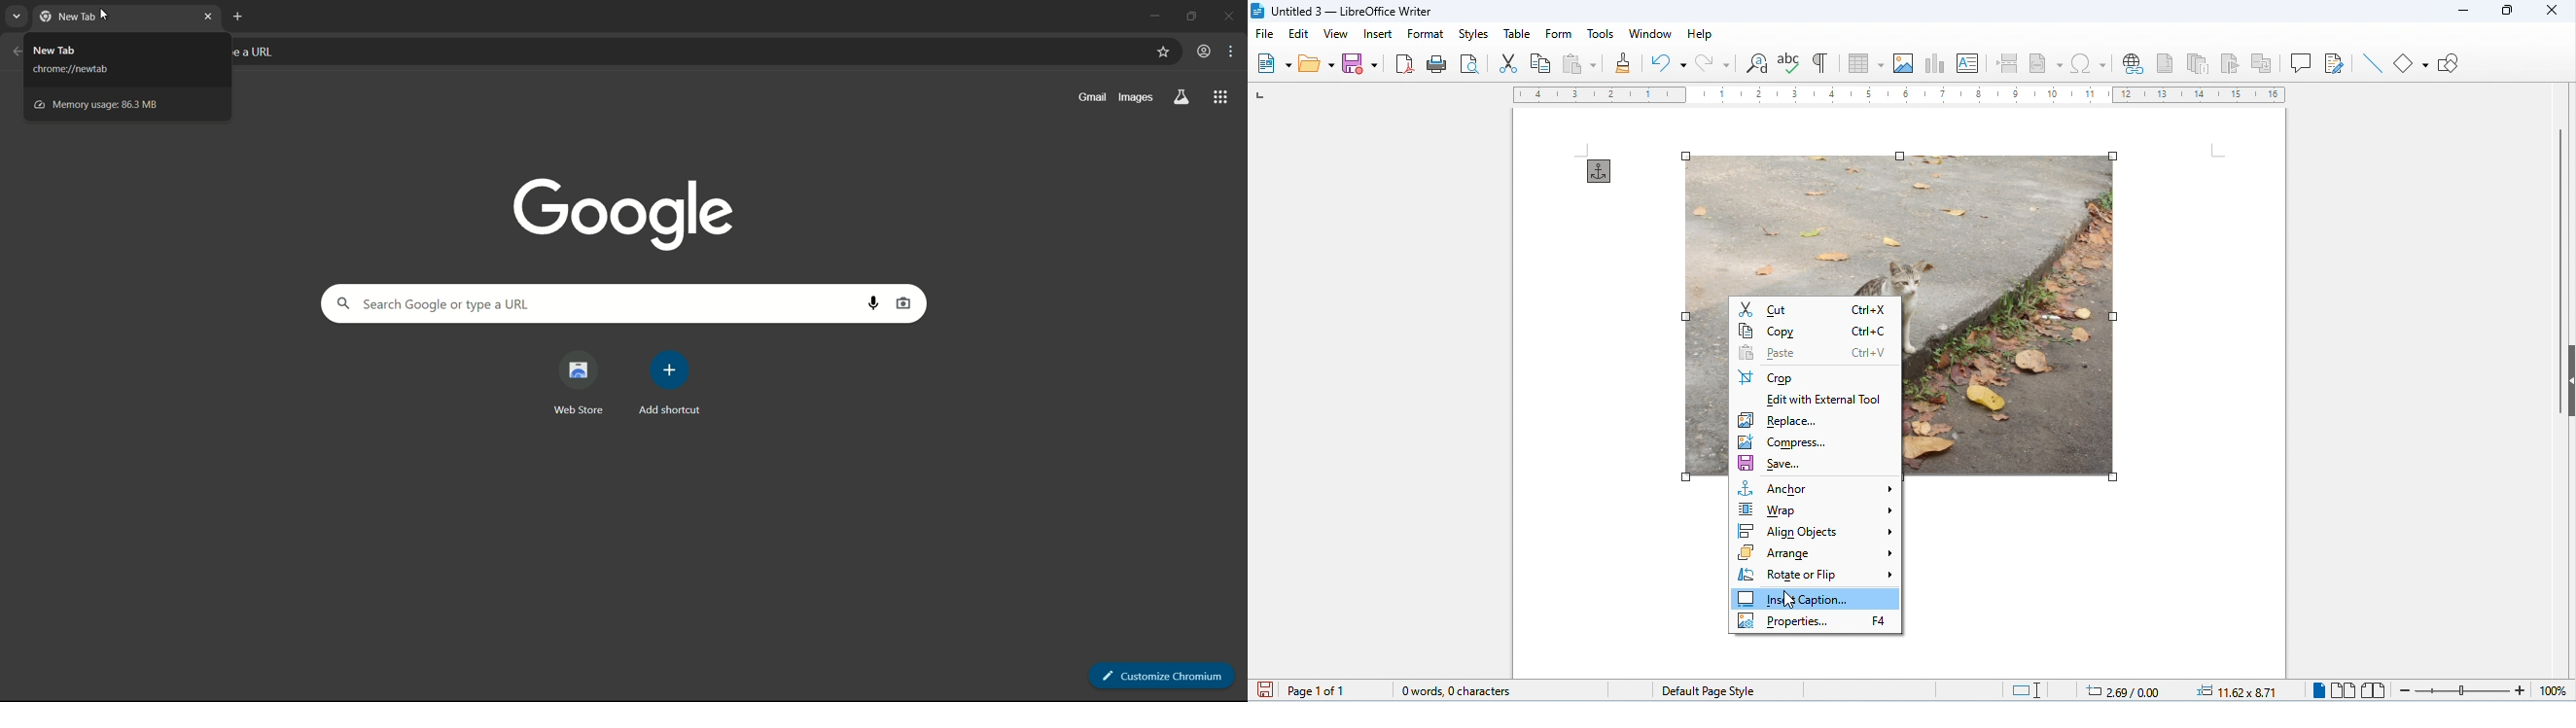 The width and height of the screenshot is (2576, 728). I want to click on hide, so click(2567, 380).